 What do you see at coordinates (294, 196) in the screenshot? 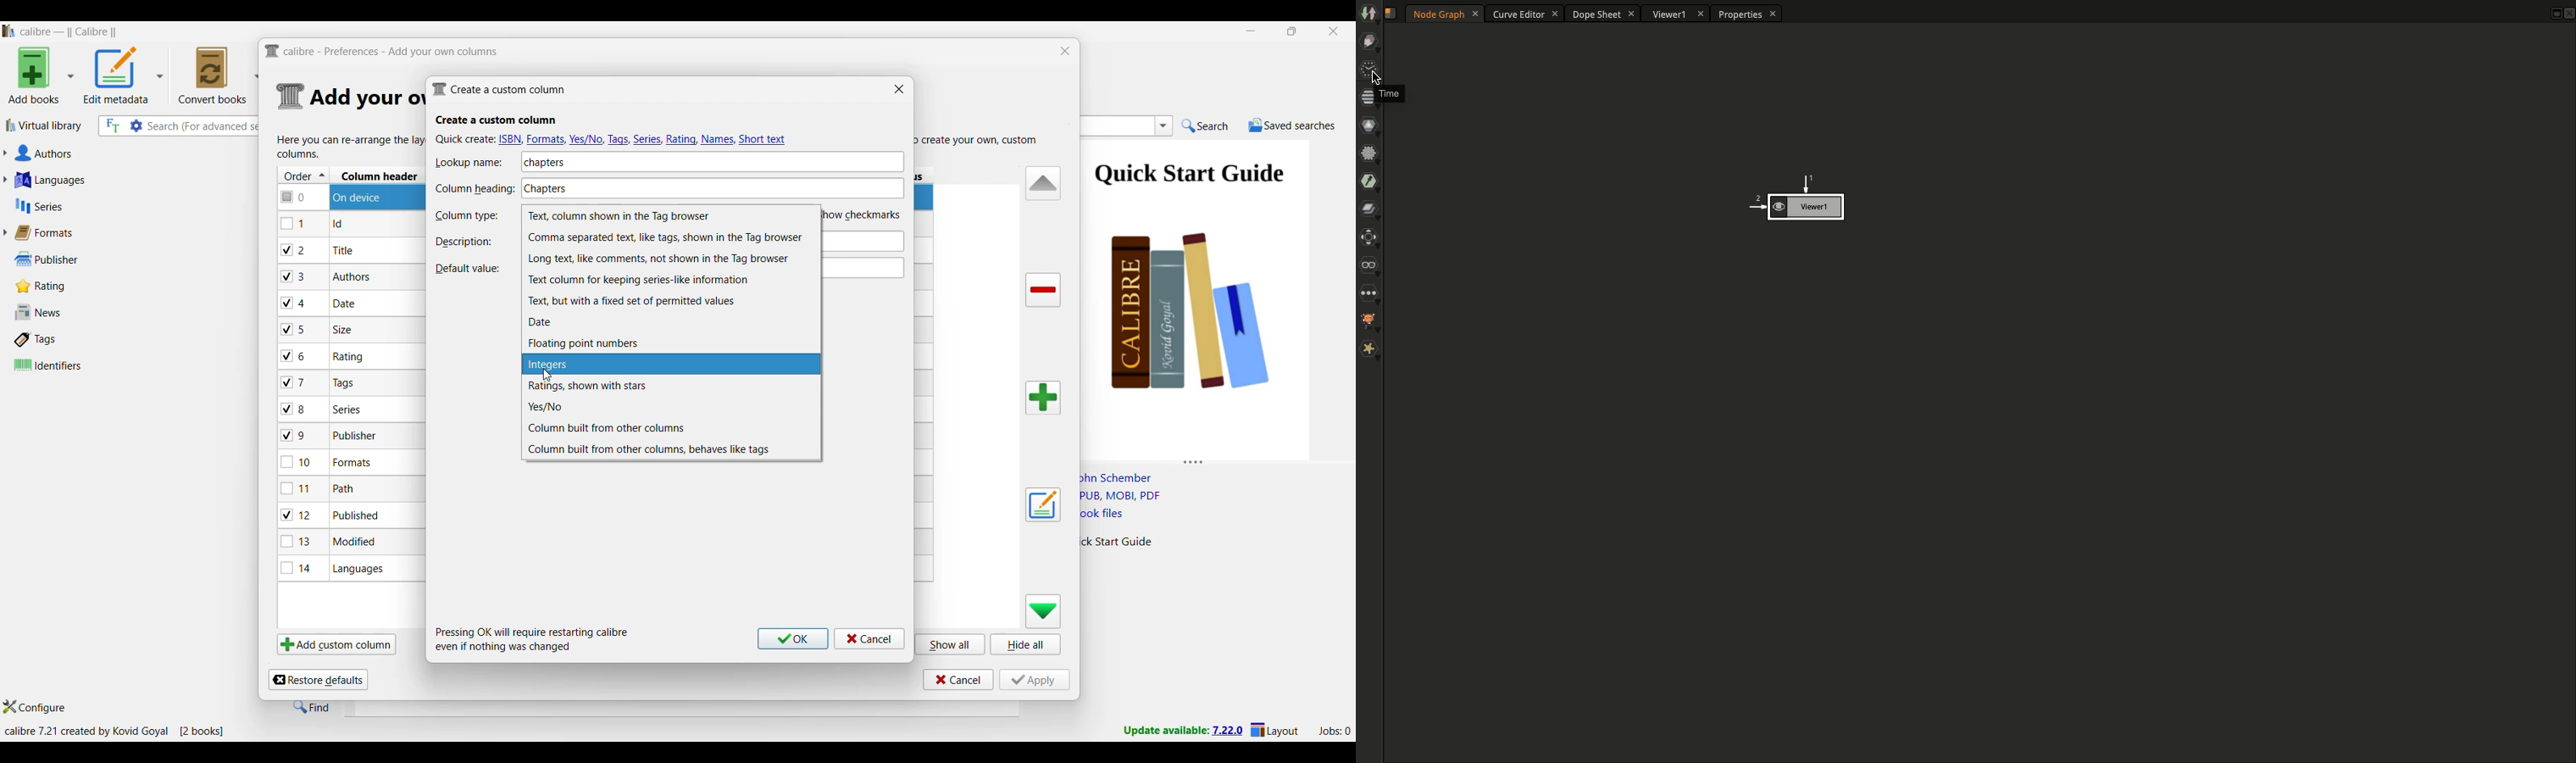
I see `checkbox - 0` at bounding box center [294, 196].